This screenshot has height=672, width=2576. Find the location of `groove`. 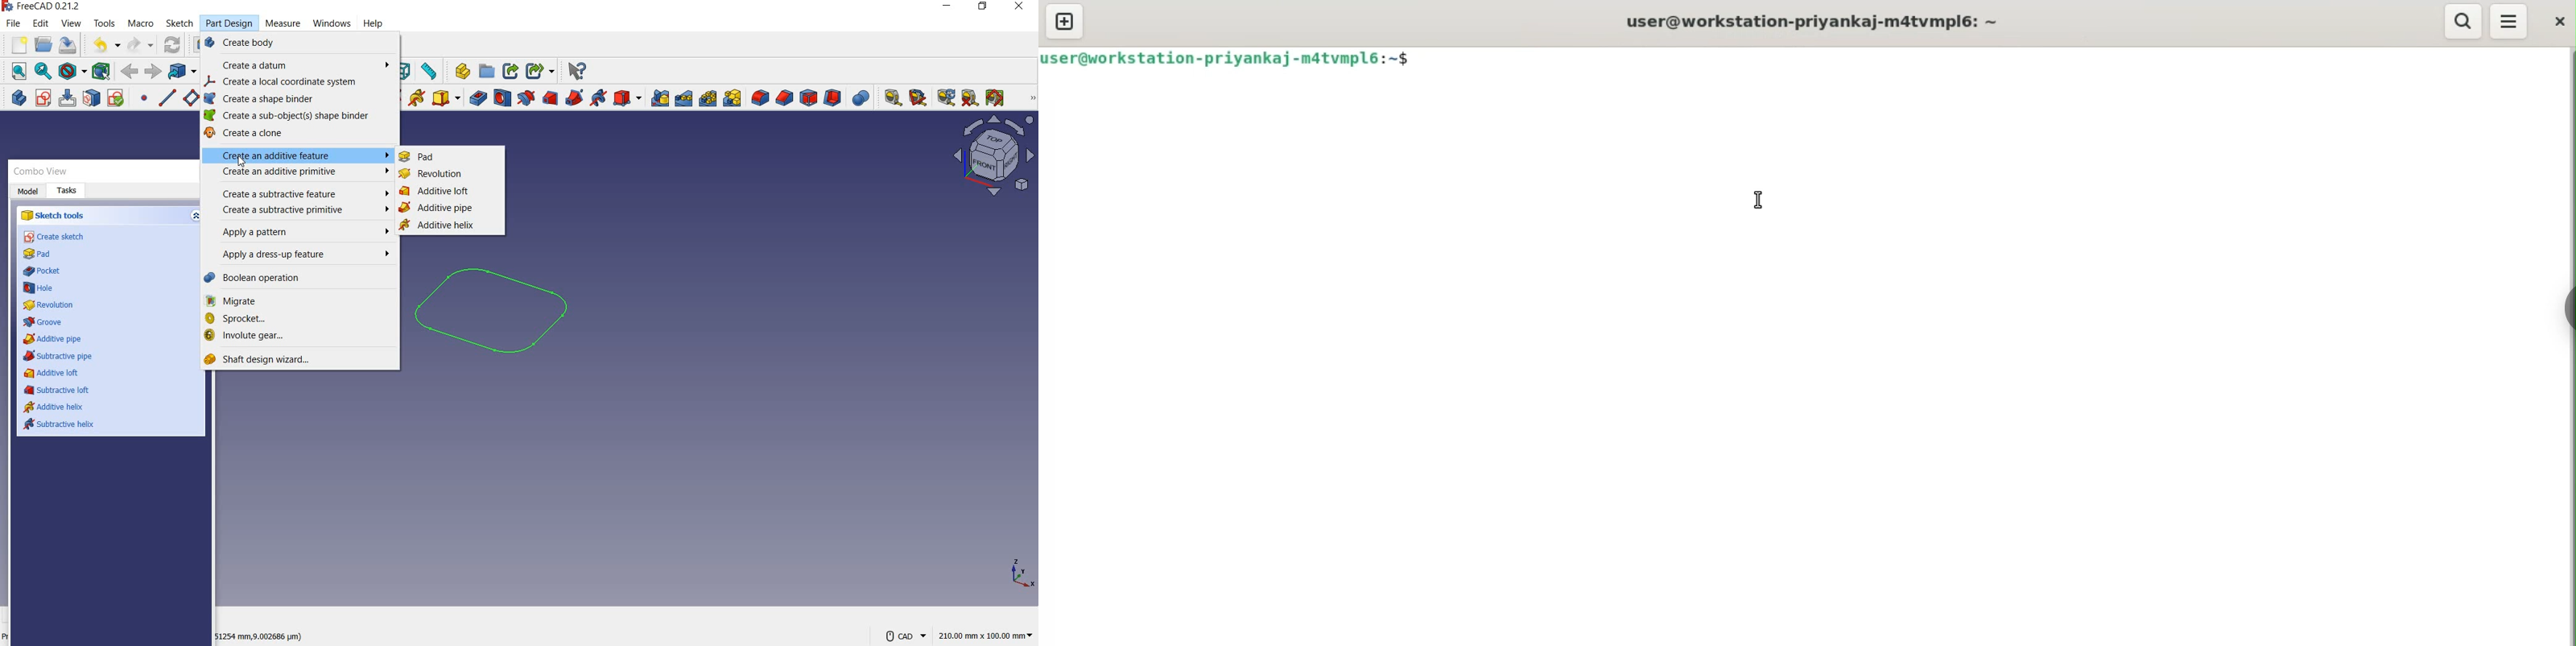

groove is located at coordinates (43, 321).